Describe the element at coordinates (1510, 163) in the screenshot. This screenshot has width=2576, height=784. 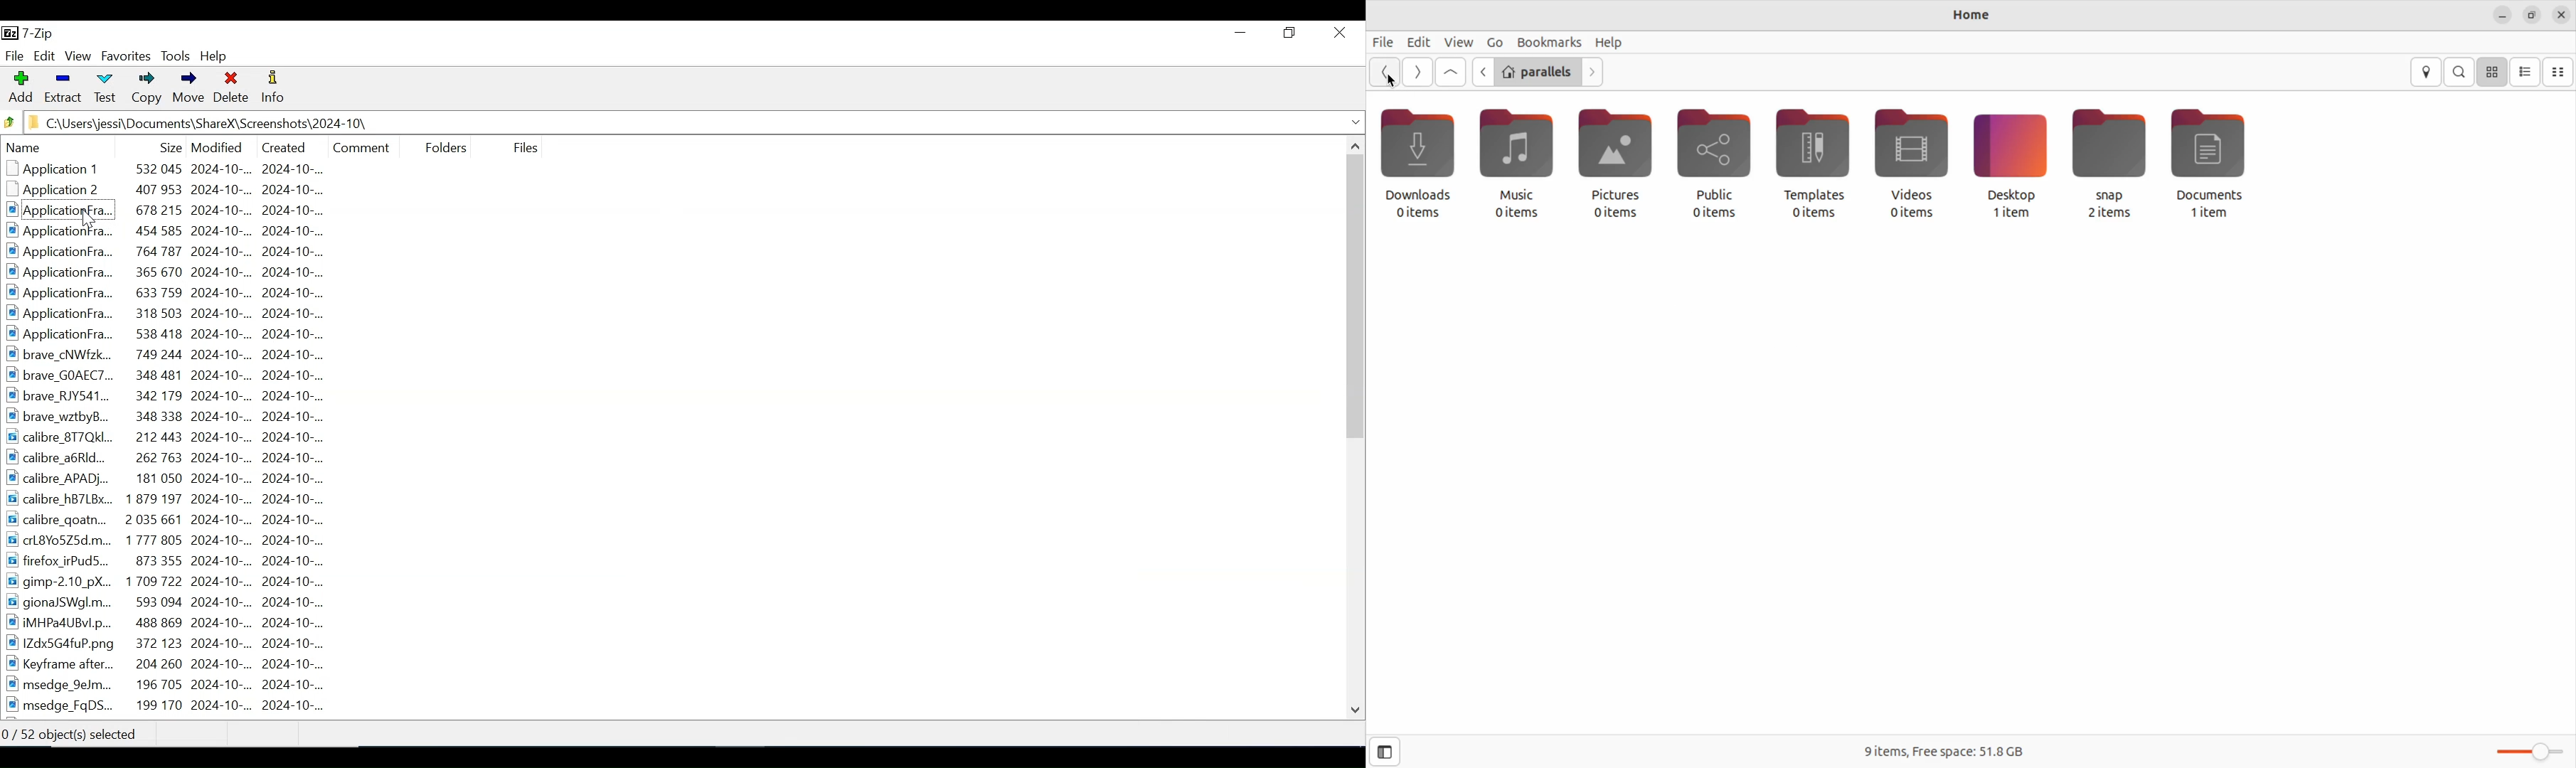
I see `music 0 items` at that location.